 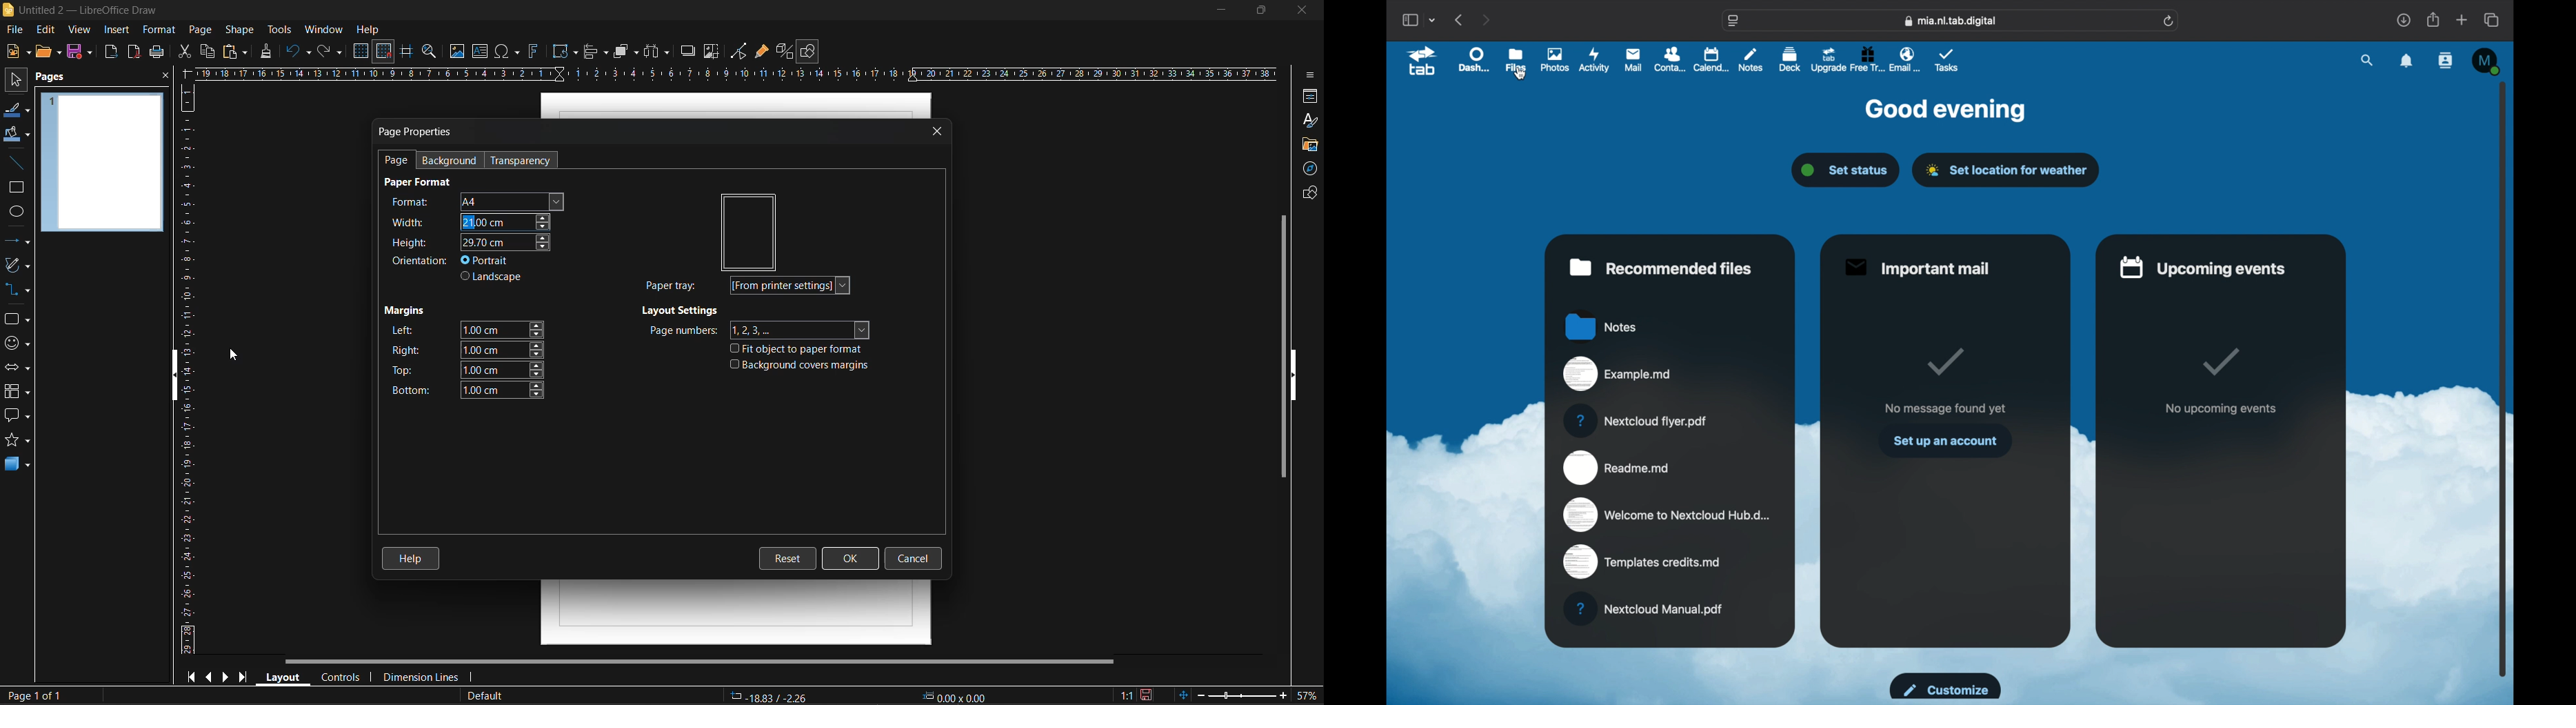 I want to click on sidebar settings, so click(x=1312, y=75).